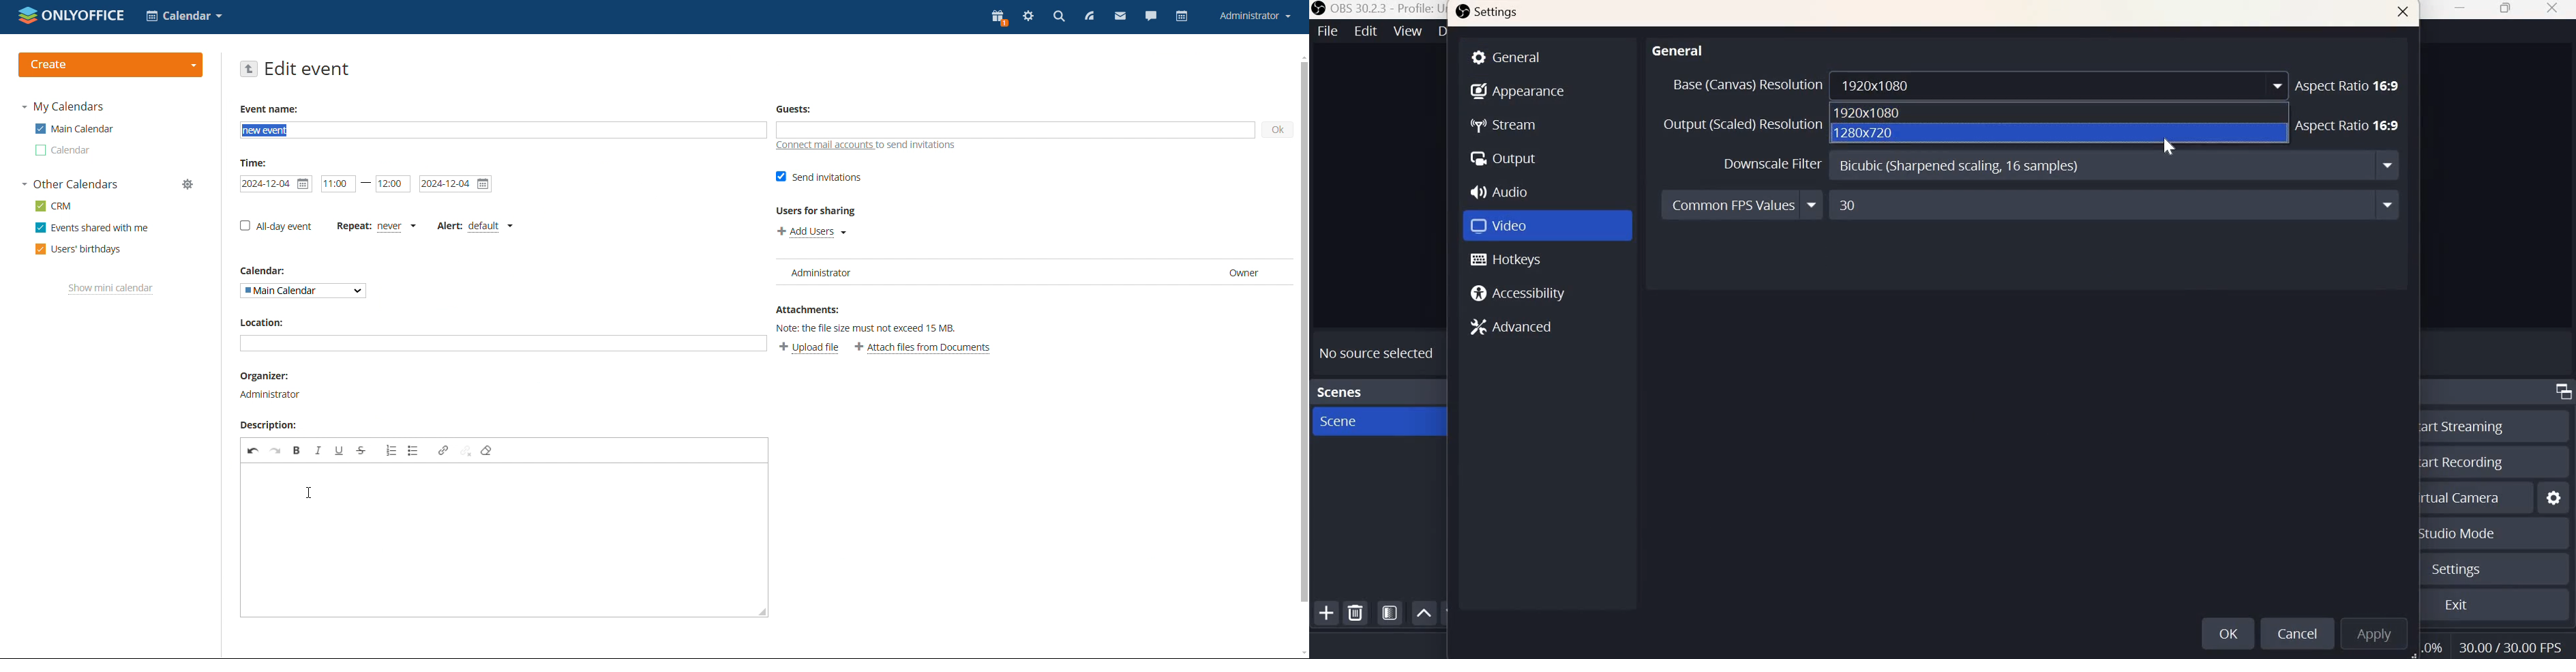  What do you see at coordinates (1506, 126) in the screenshot?
I see `Stream` at bounding box center [1506, 126].